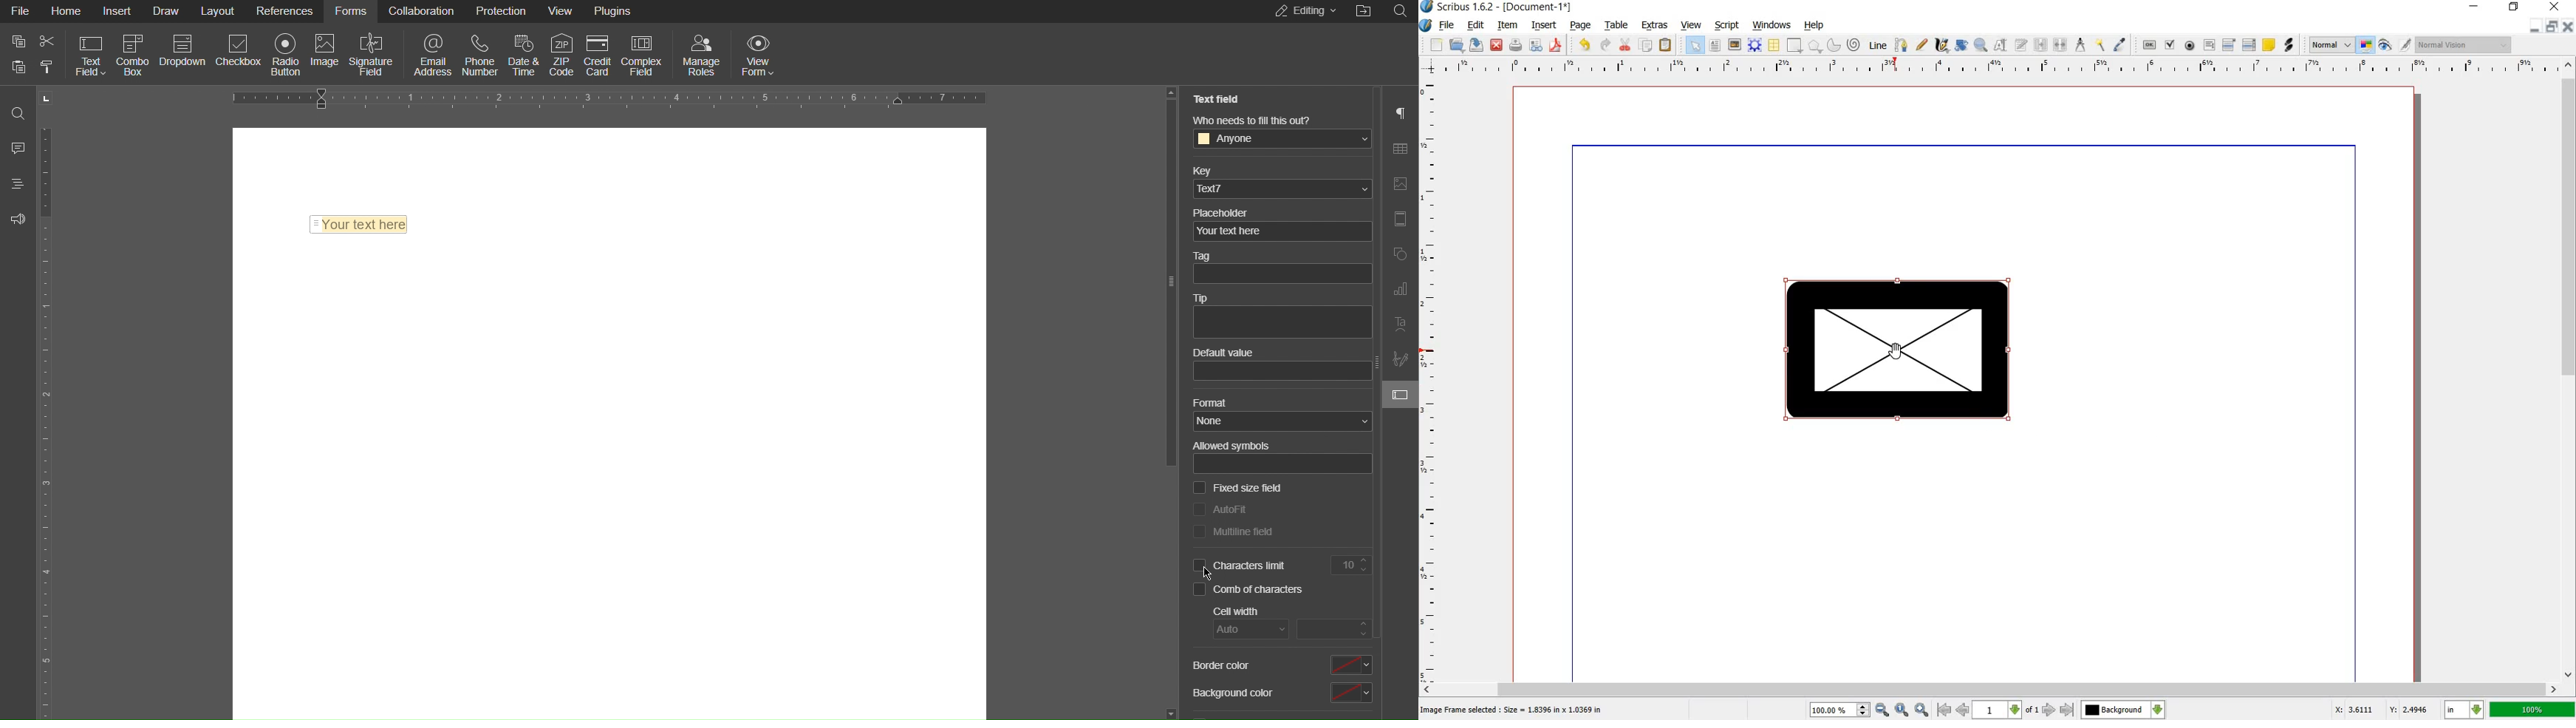  Describe the element at coordinates (1302, 12) in the screenshot. I see `Editing` at that location.